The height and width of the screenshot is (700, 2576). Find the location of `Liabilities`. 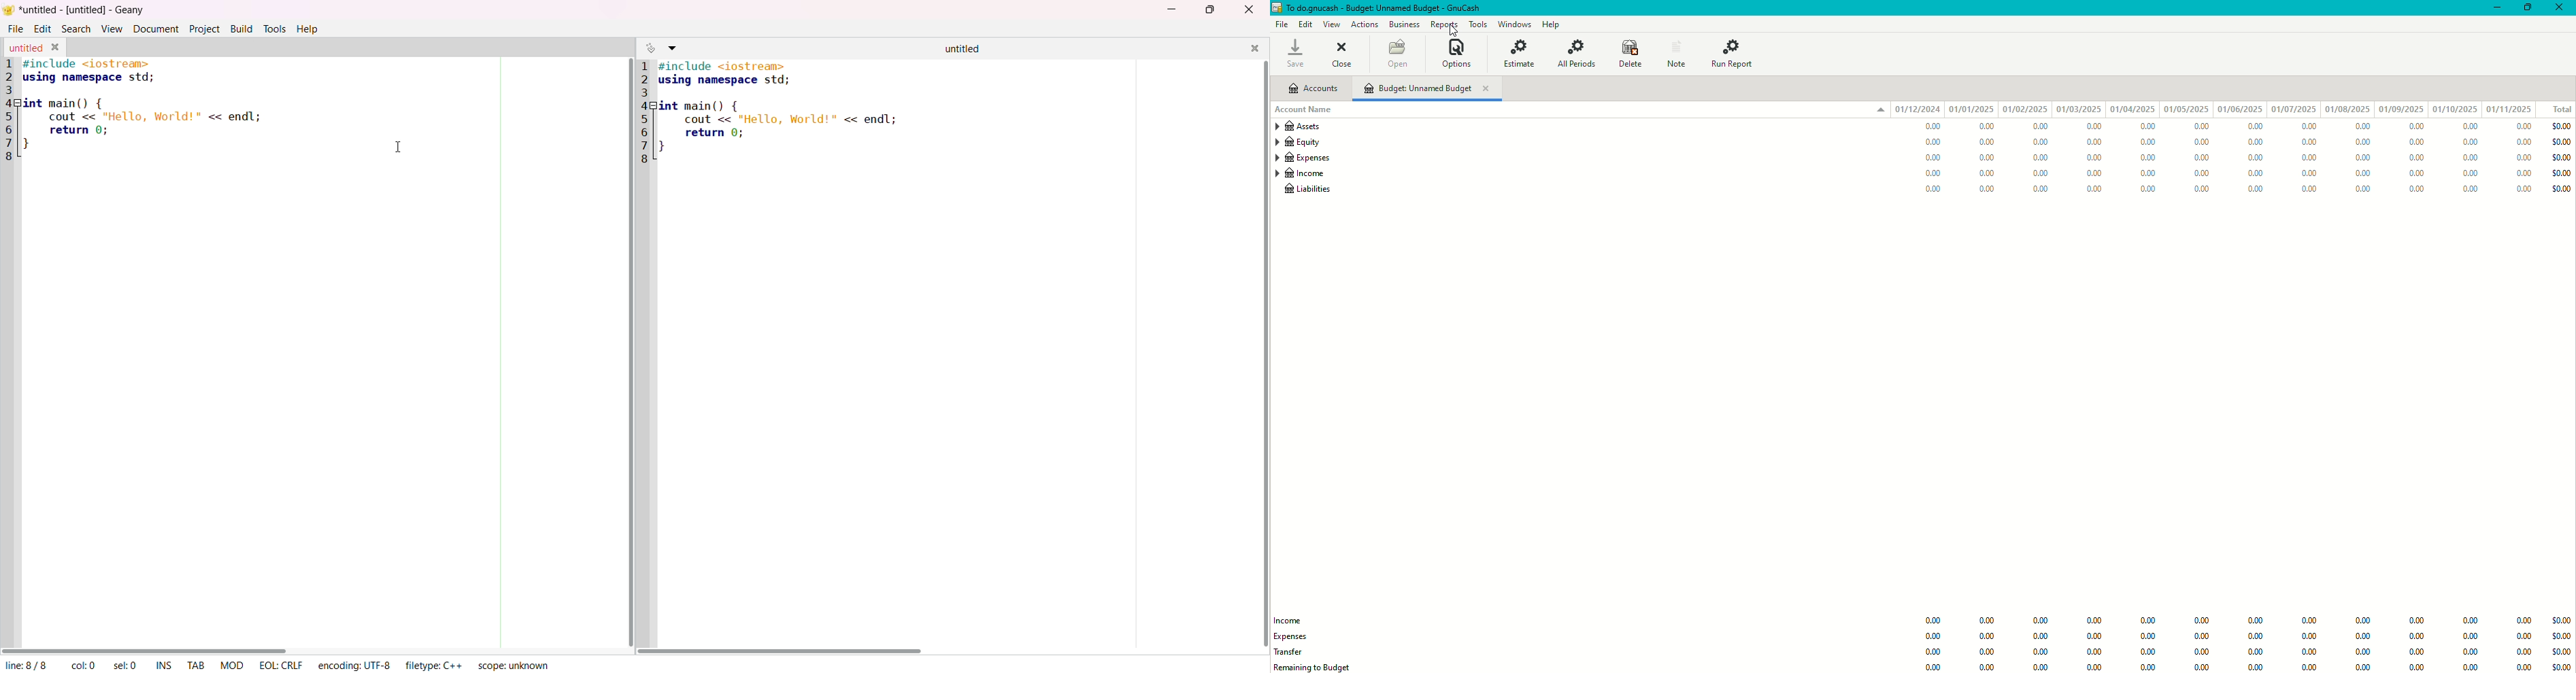

Liabilities is located at coordinates (1307, 192).